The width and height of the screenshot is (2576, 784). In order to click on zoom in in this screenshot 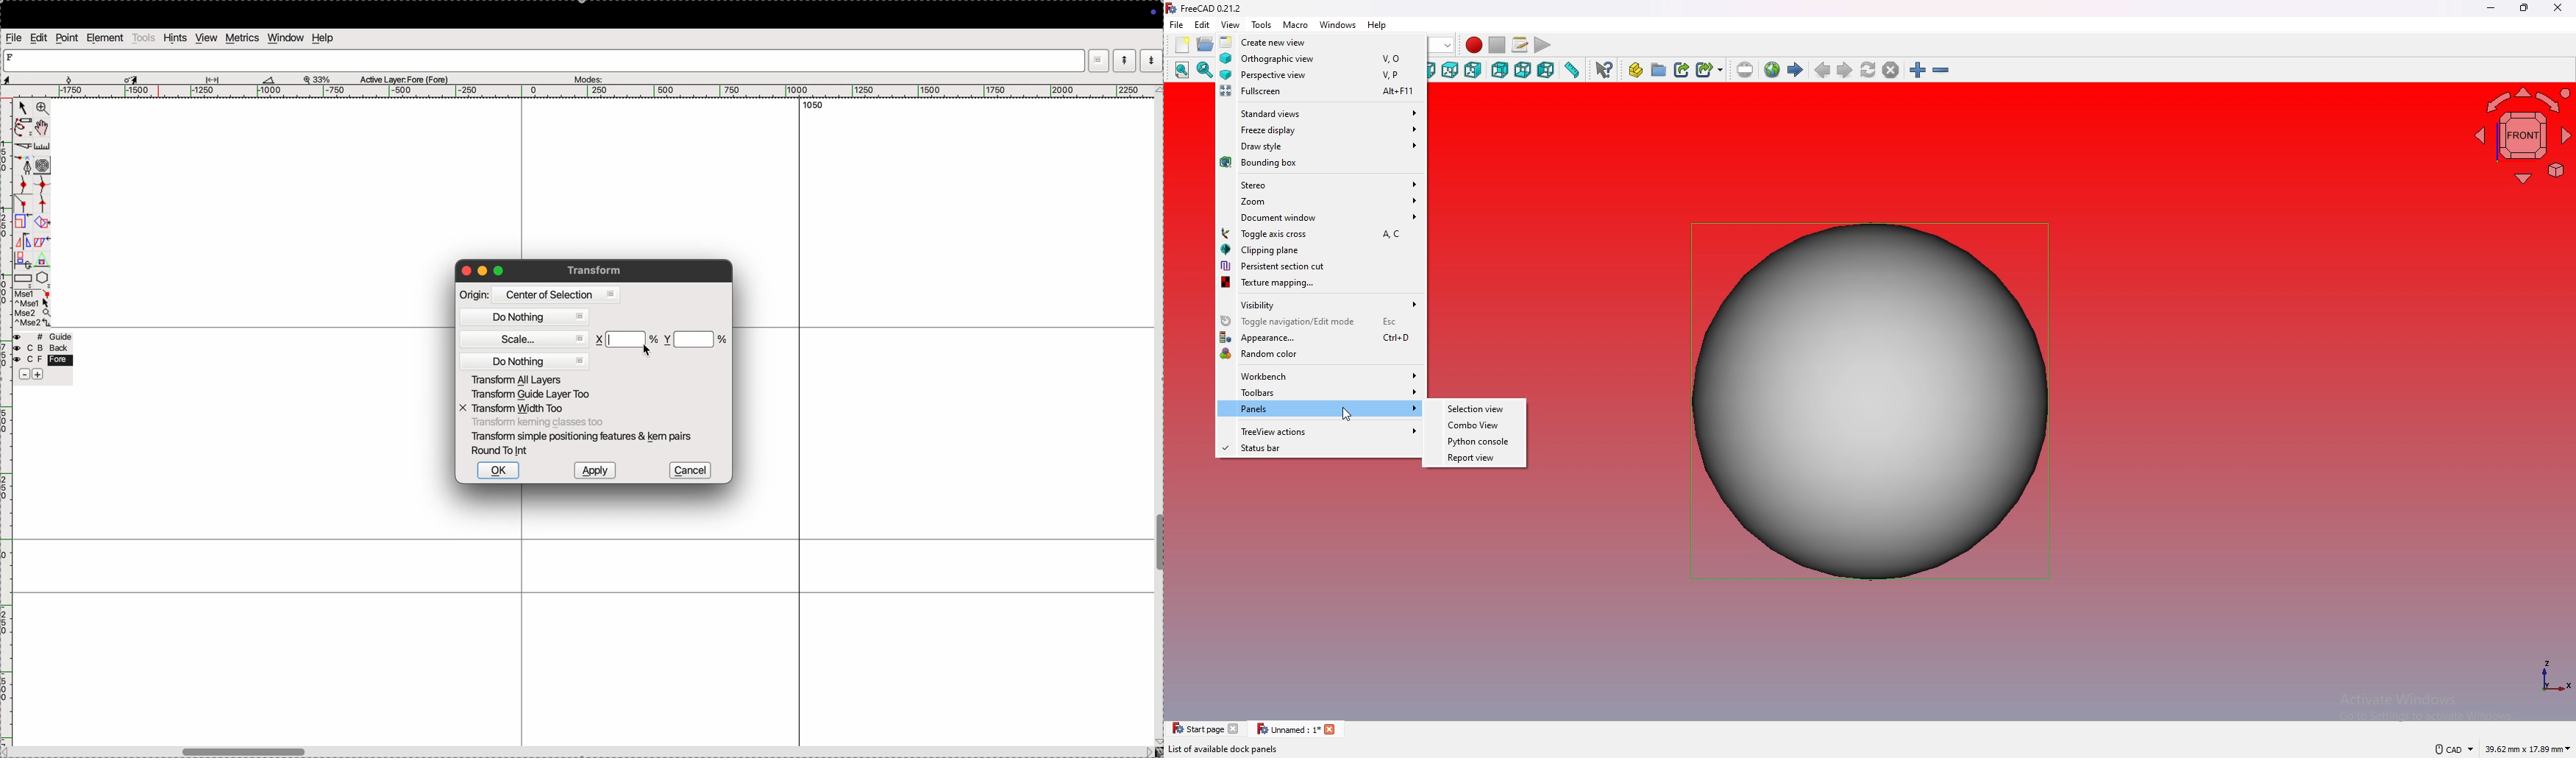, I will do `click(1918, 70)`.